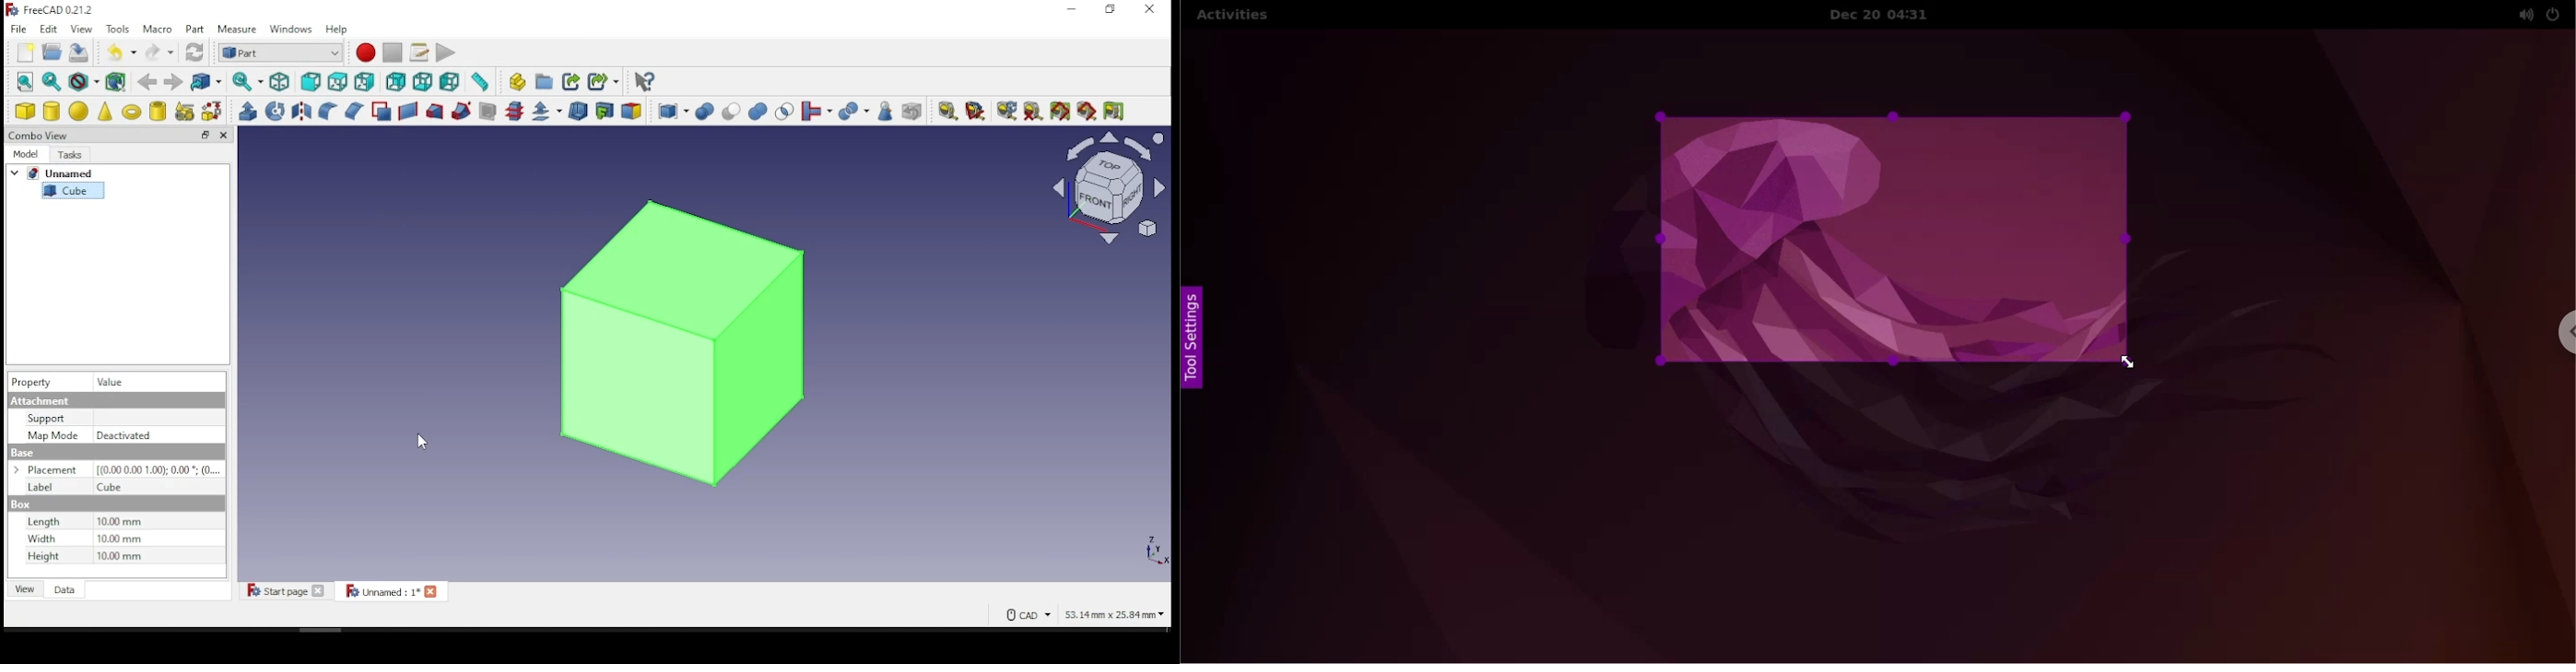  What do you see at coordinates (206, 135) in the screenshot?
I see `restore` at bounding box center [206, 135].